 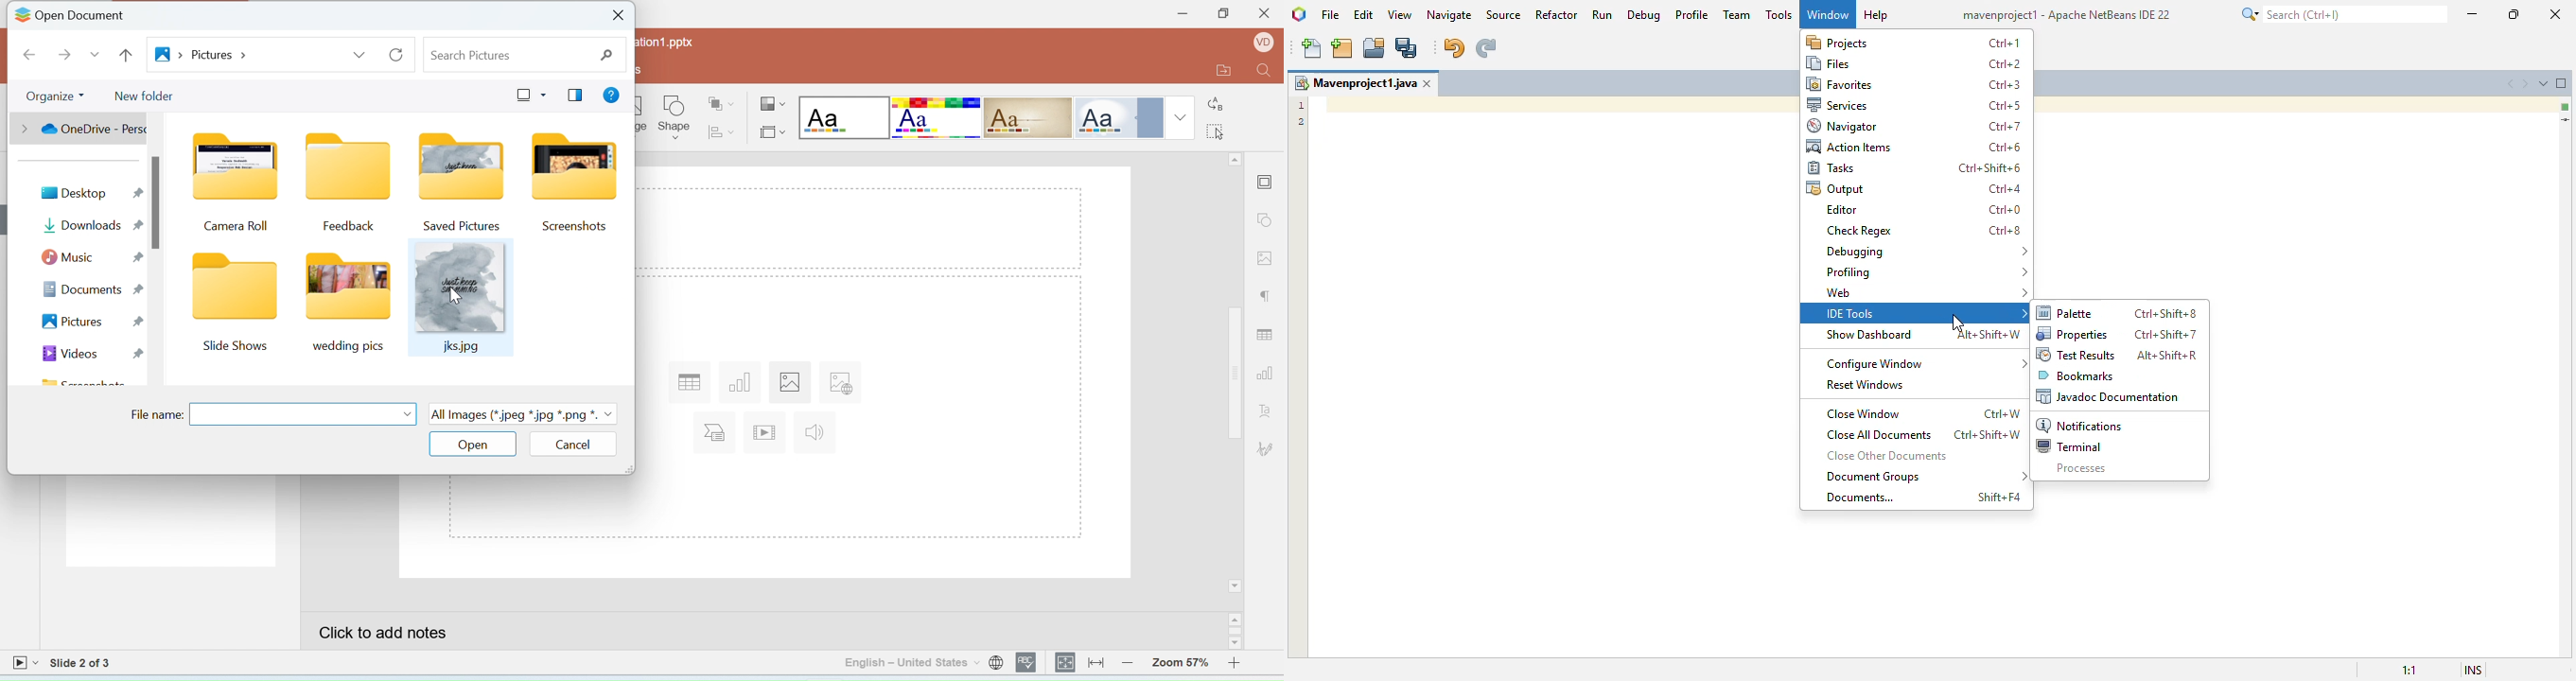 I want to click on Change color theme, so click(x=773, y=105).